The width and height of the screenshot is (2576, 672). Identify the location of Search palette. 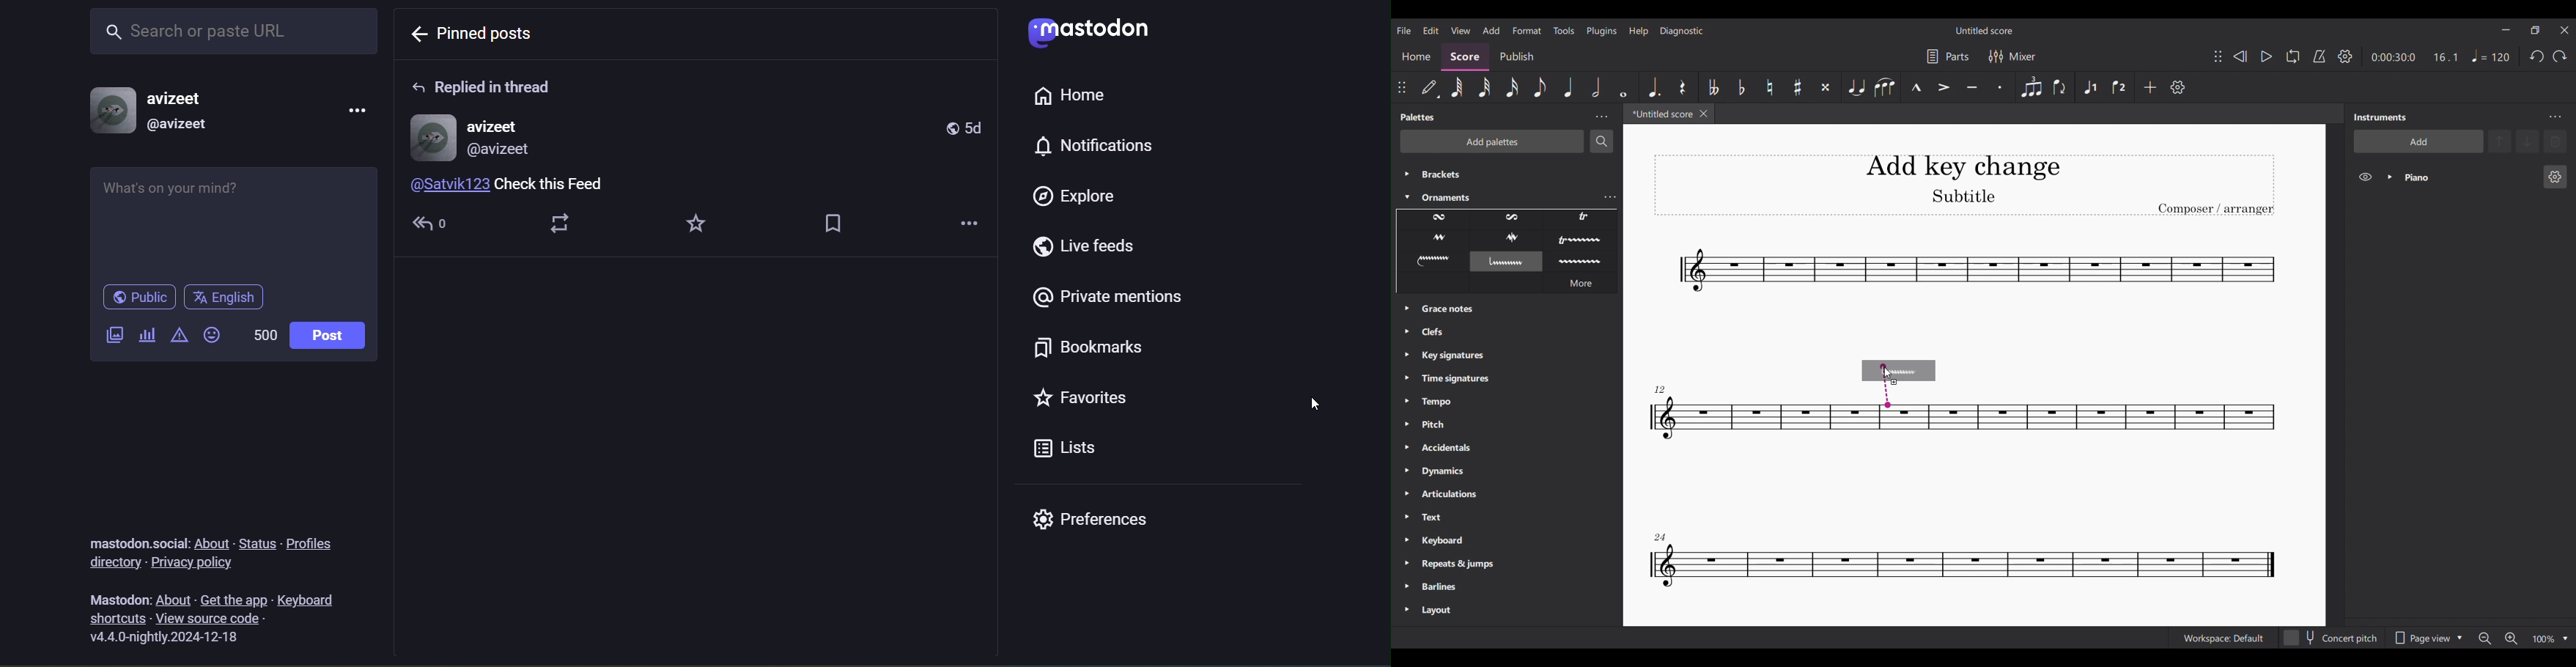
(1601, 141).